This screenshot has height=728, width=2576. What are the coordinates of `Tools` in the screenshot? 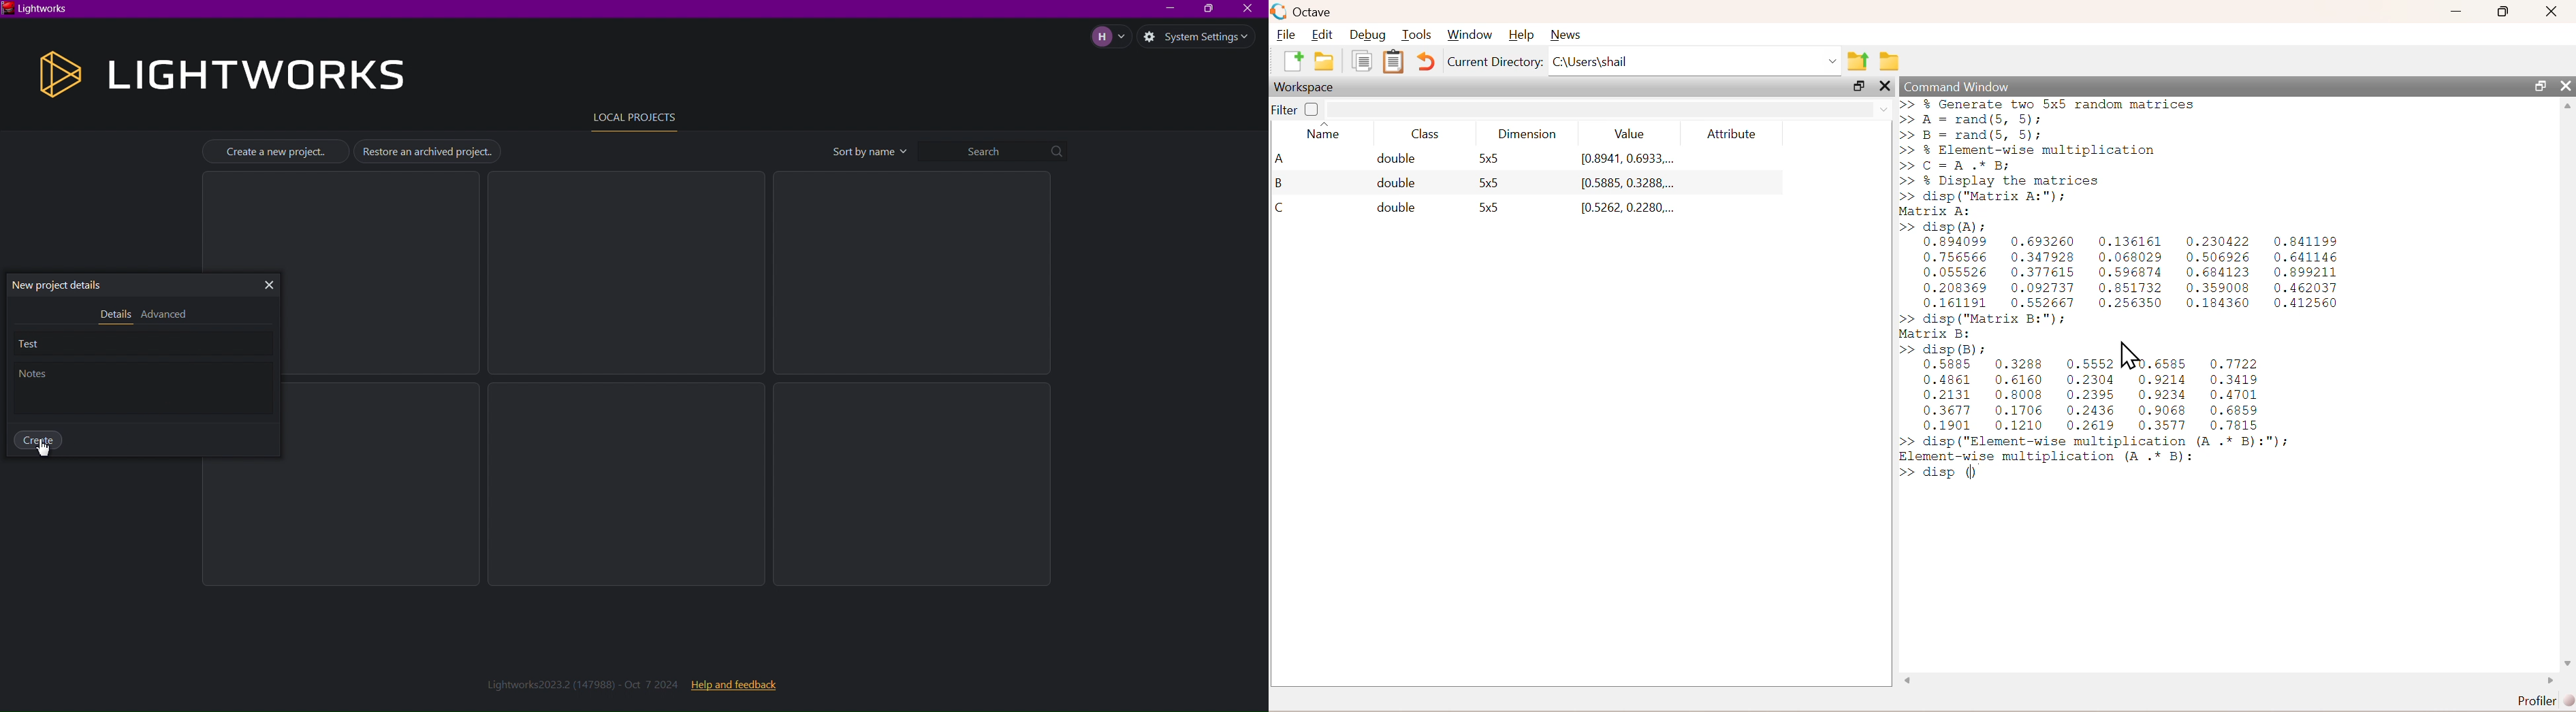 It's located at (1418, 34).